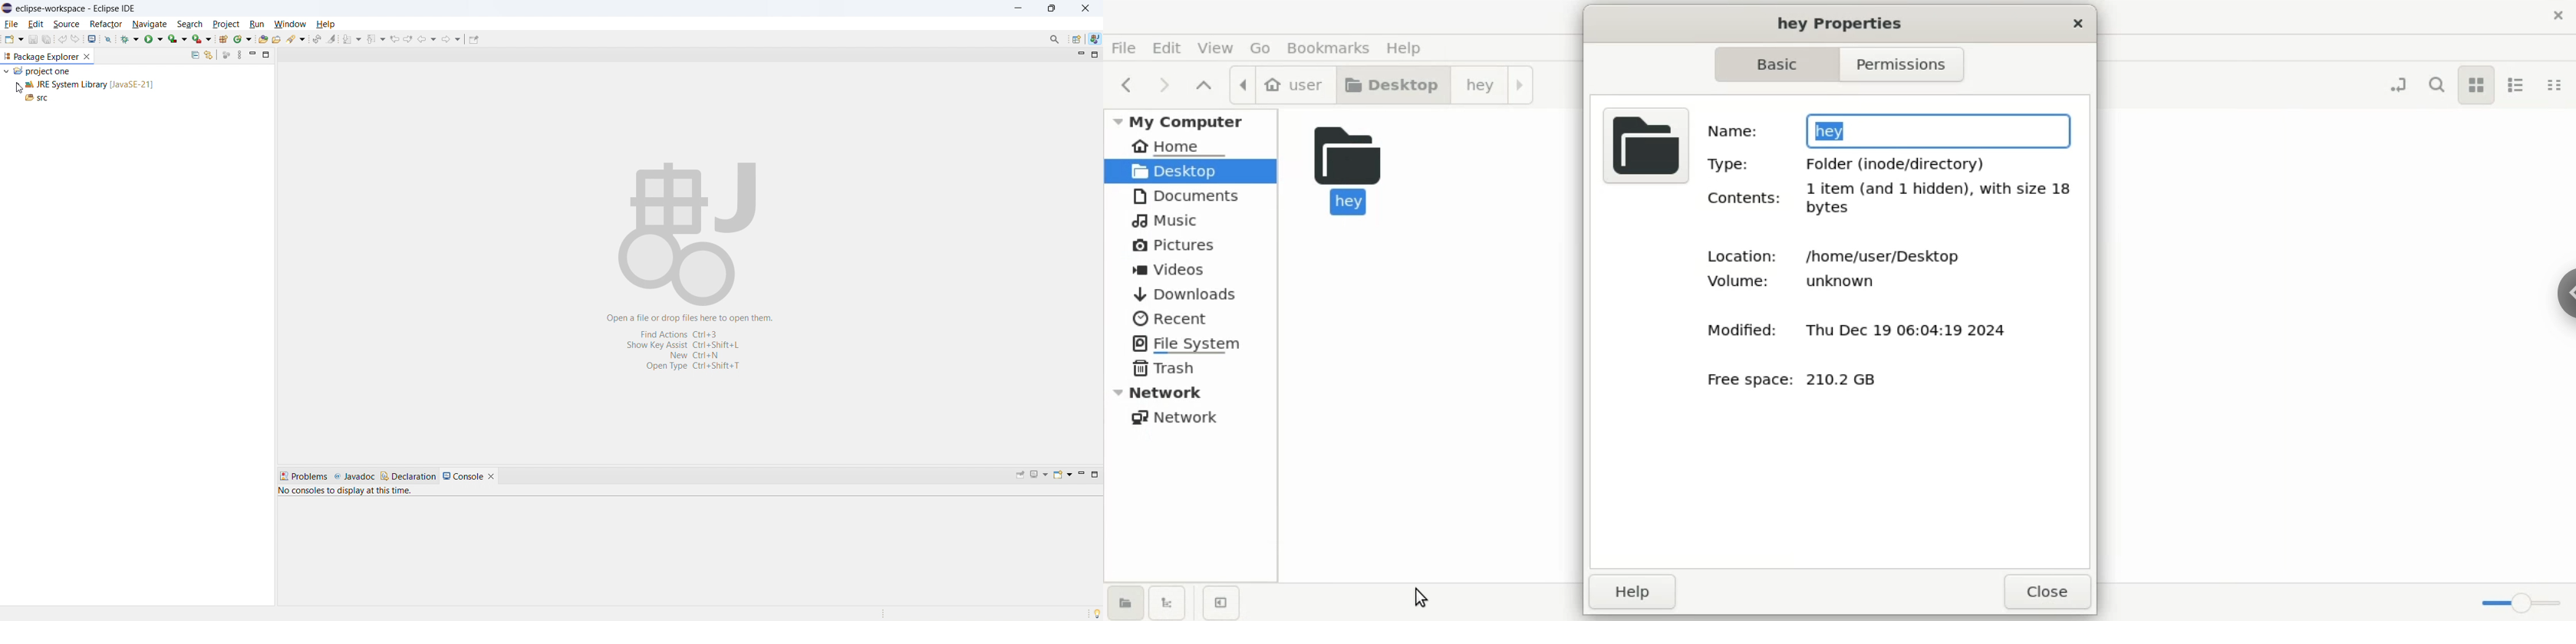  I want to click on undo, so click(62, 41).